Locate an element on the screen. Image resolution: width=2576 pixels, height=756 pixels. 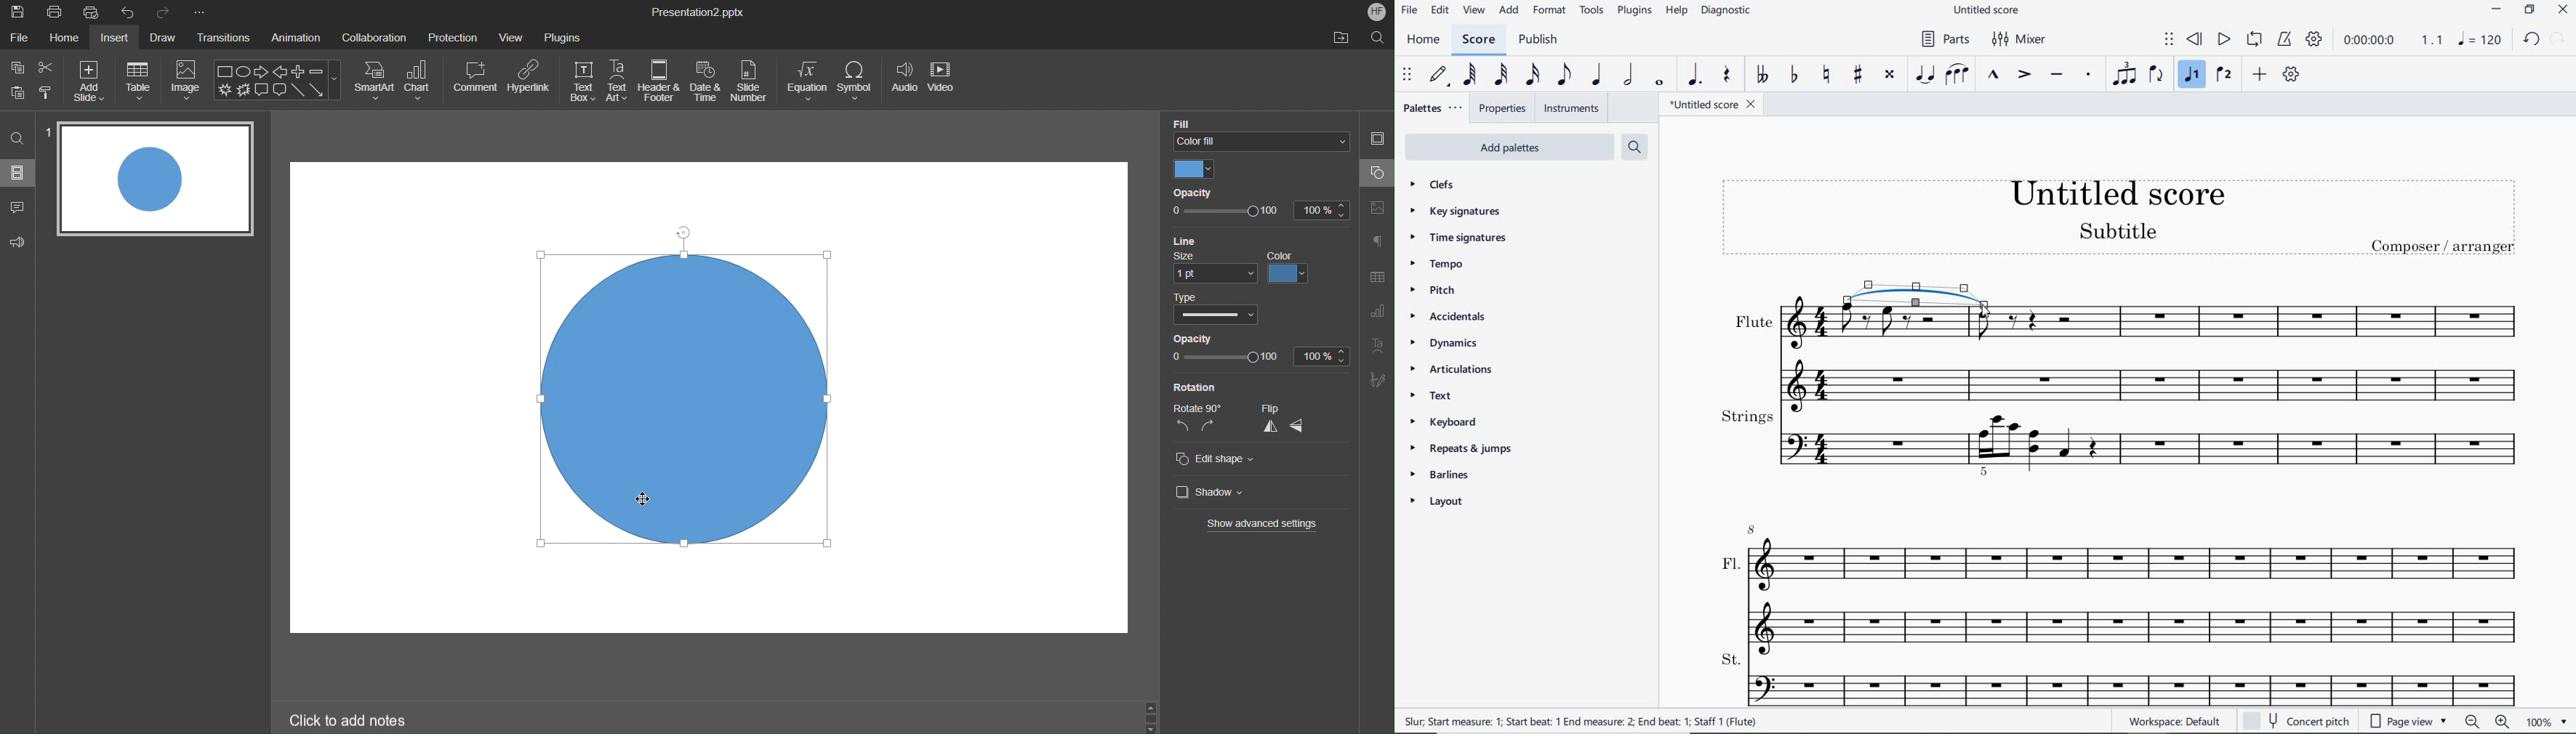
size is located at coordinates (1215, 267).